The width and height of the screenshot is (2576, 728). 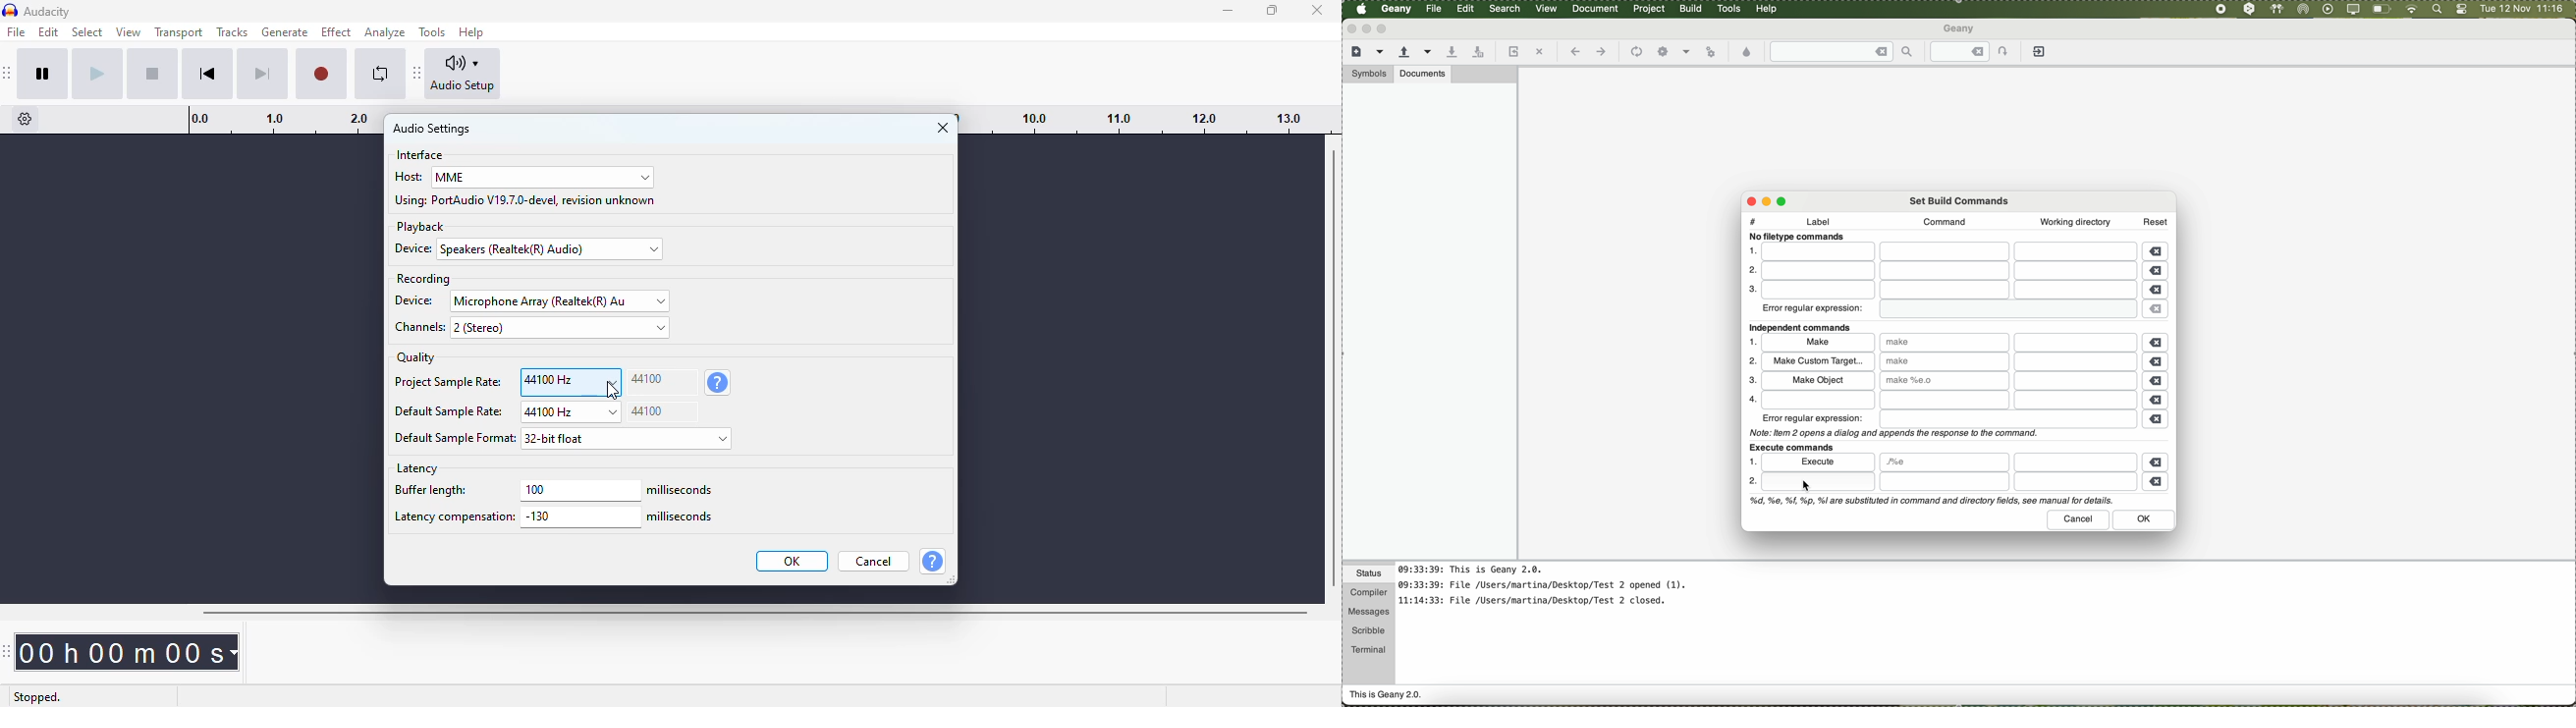 I want to click on execute commands, so click(x=1791, y=446).